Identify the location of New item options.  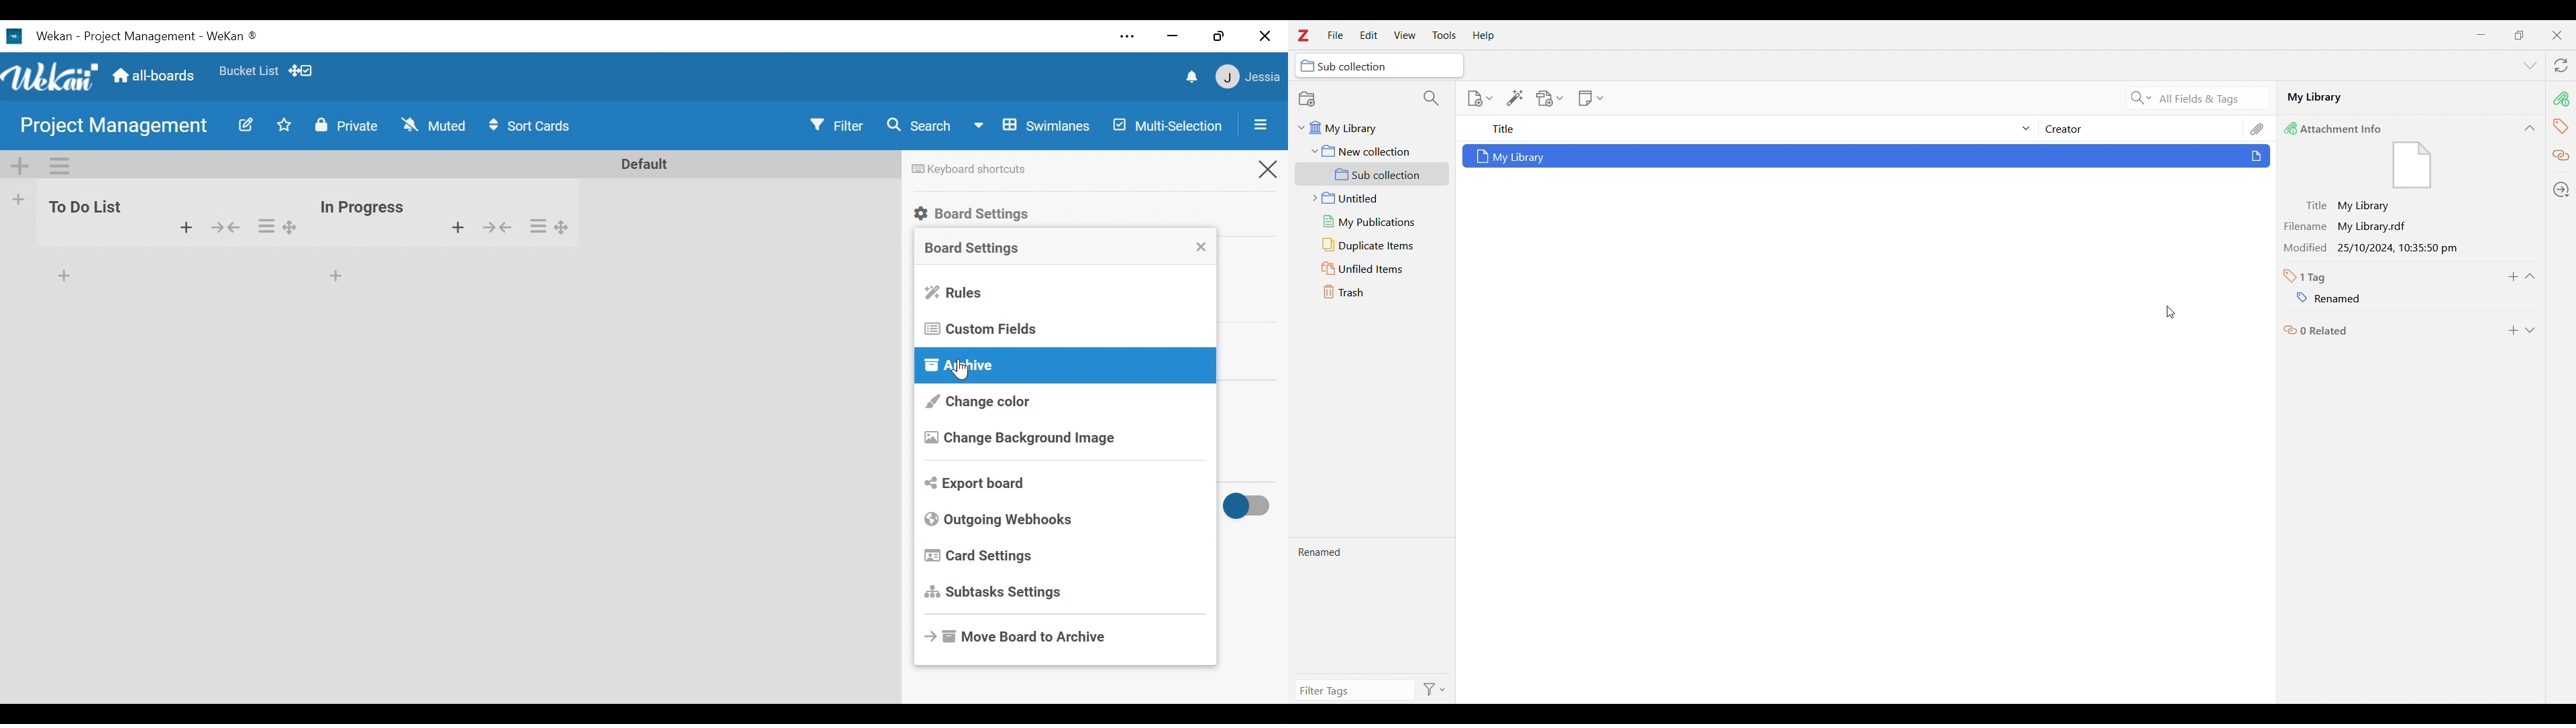
(1480, 99).